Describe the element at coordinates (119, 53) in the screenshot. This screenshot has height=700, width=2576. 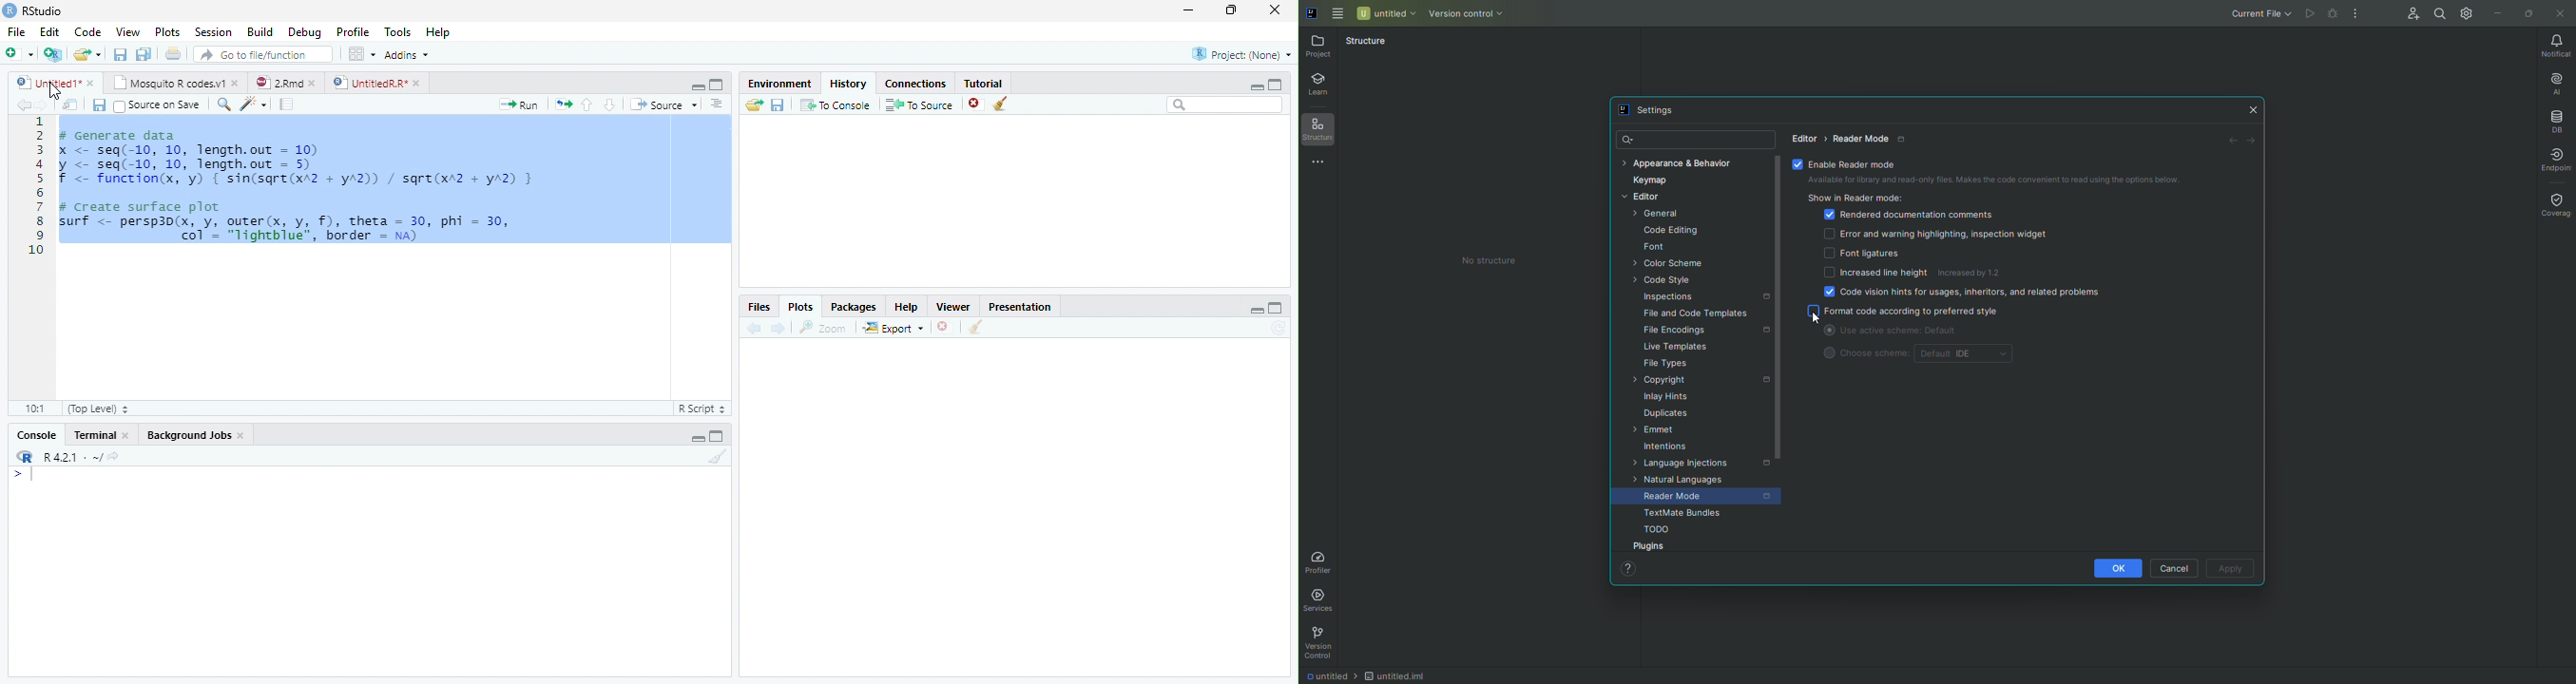
I see `Save current document` at that location.